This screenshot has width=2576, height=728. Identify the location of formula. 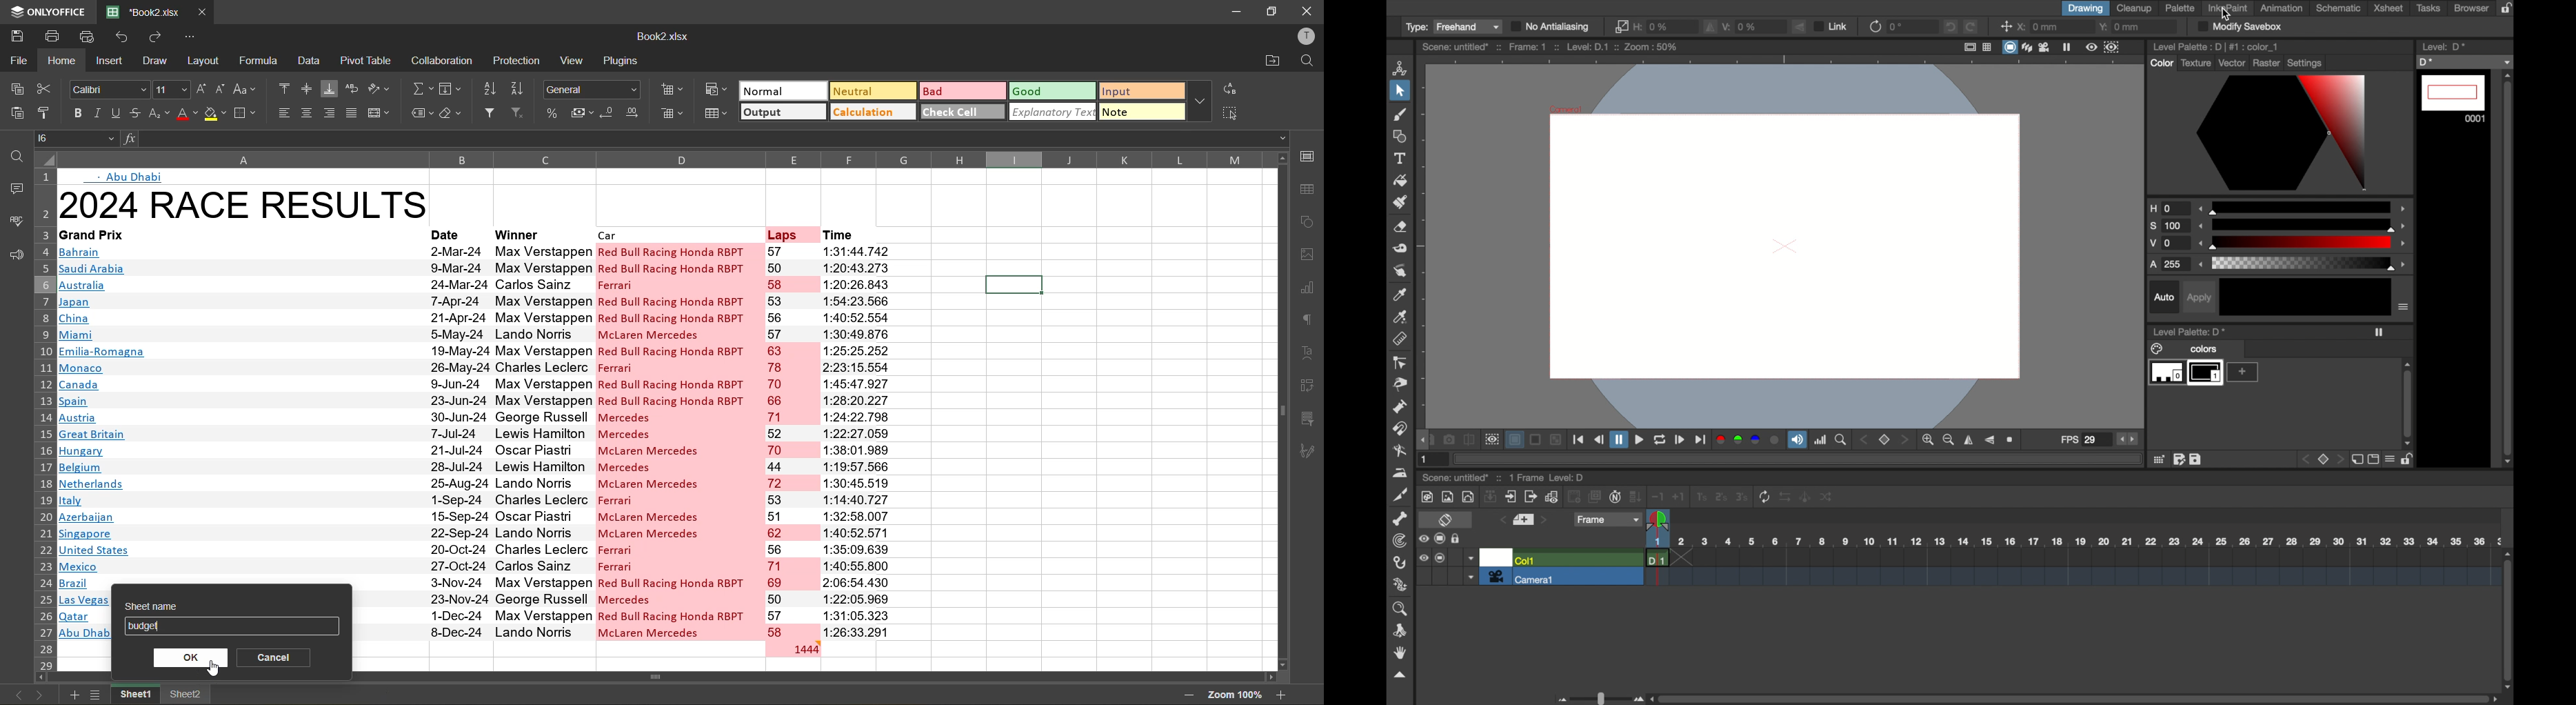
(258, 60).